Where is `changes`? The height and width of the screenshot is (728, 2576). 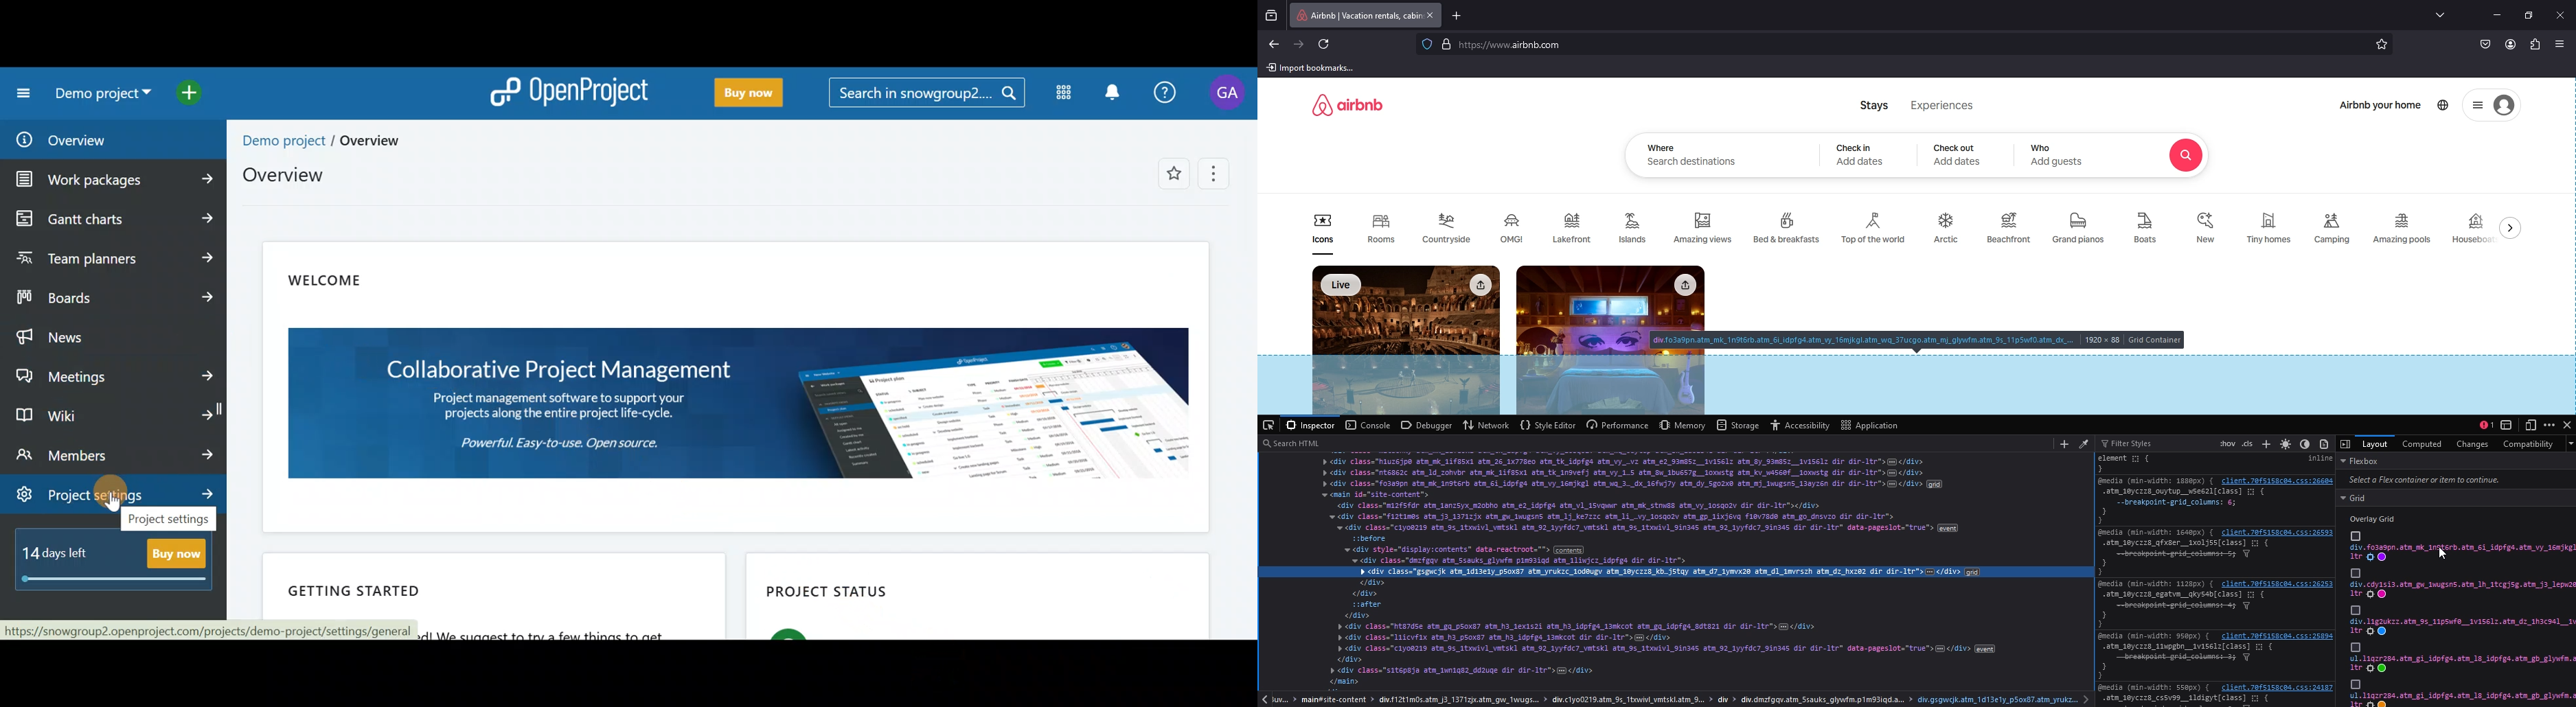
changes is located at coordinates (2470, 443).